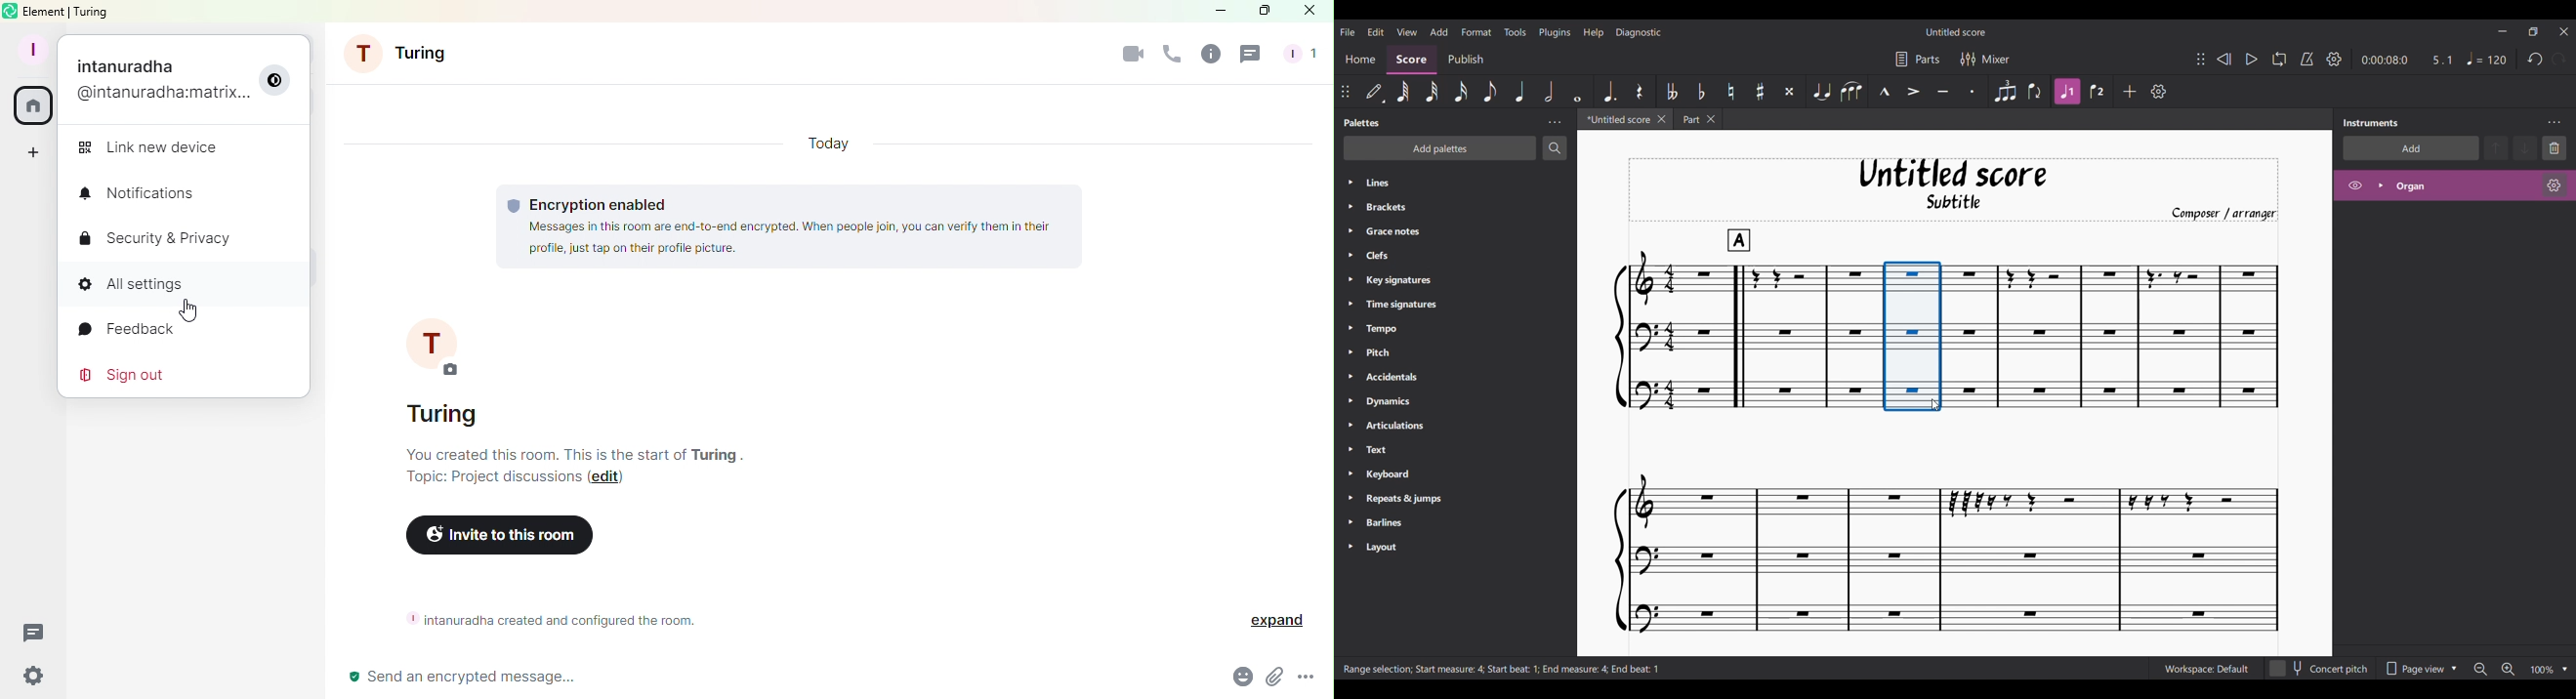 The height and width of the screenshot is (700, 2576). Describe the element at coordinates (1555, 32) in the screenshot. I see `Plugins menu` at that location.